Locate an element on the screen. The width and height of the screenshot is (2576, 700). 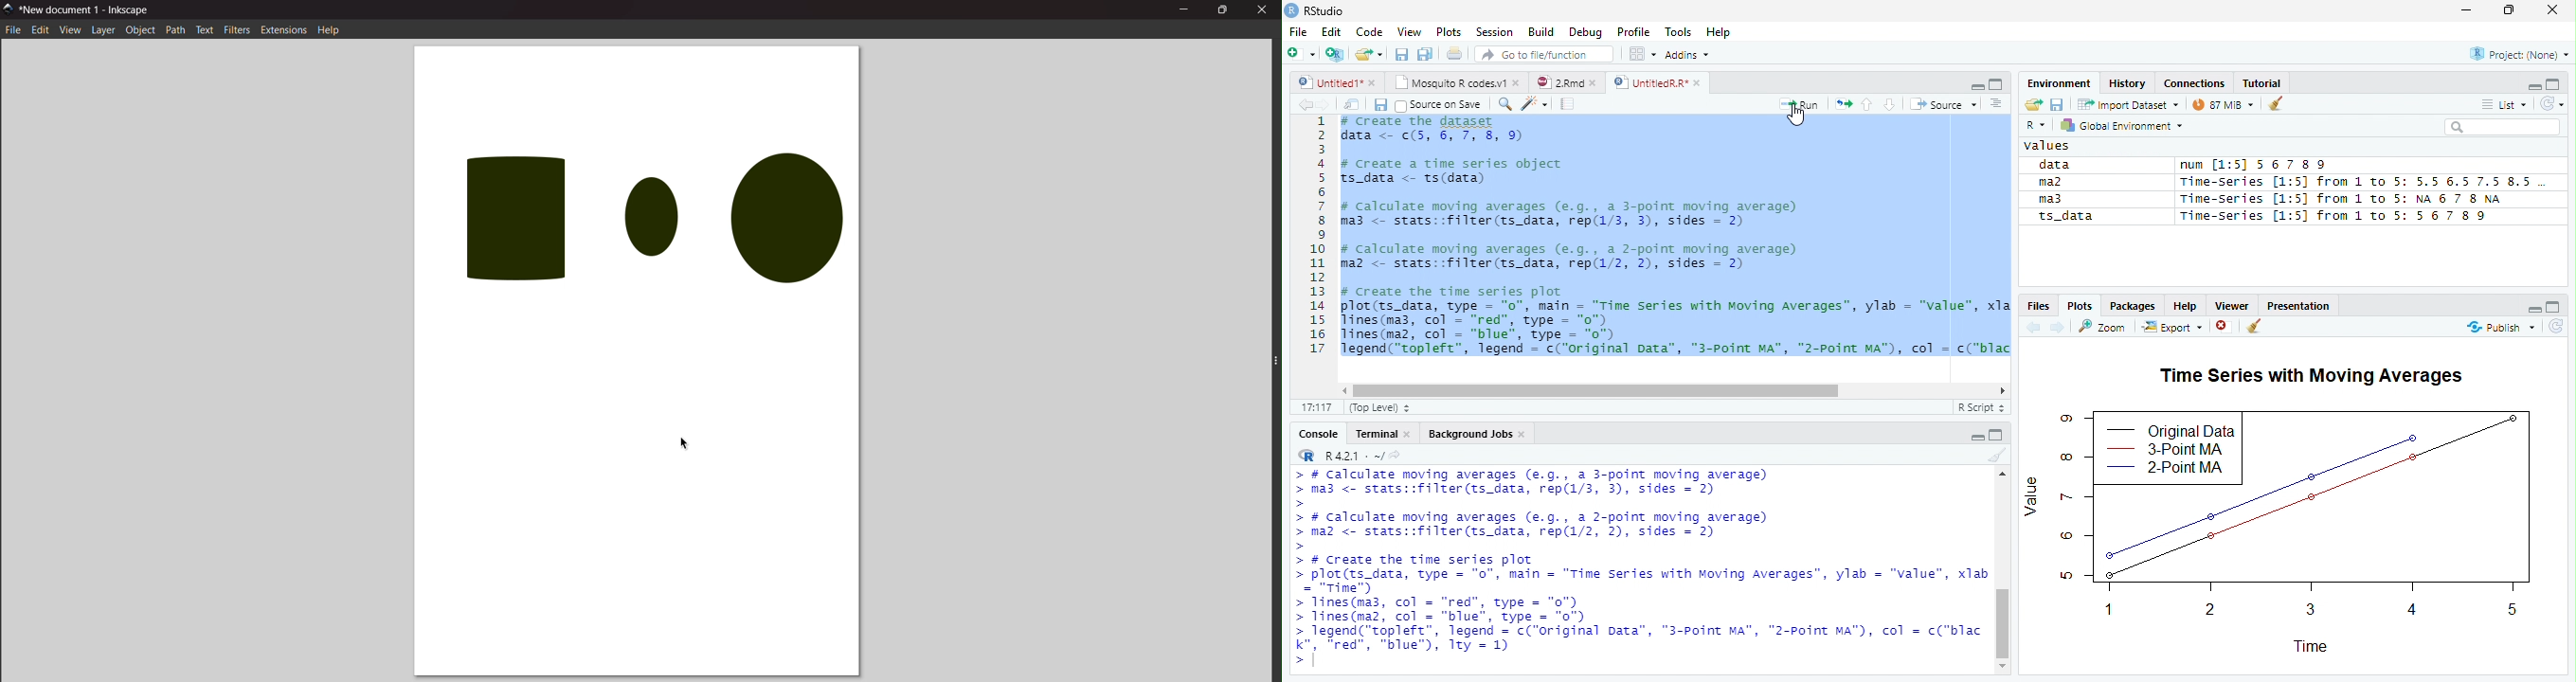
Time-Series [1:5] from 1 to 5: 567 8 9 is located at coordinates (2333, 216).